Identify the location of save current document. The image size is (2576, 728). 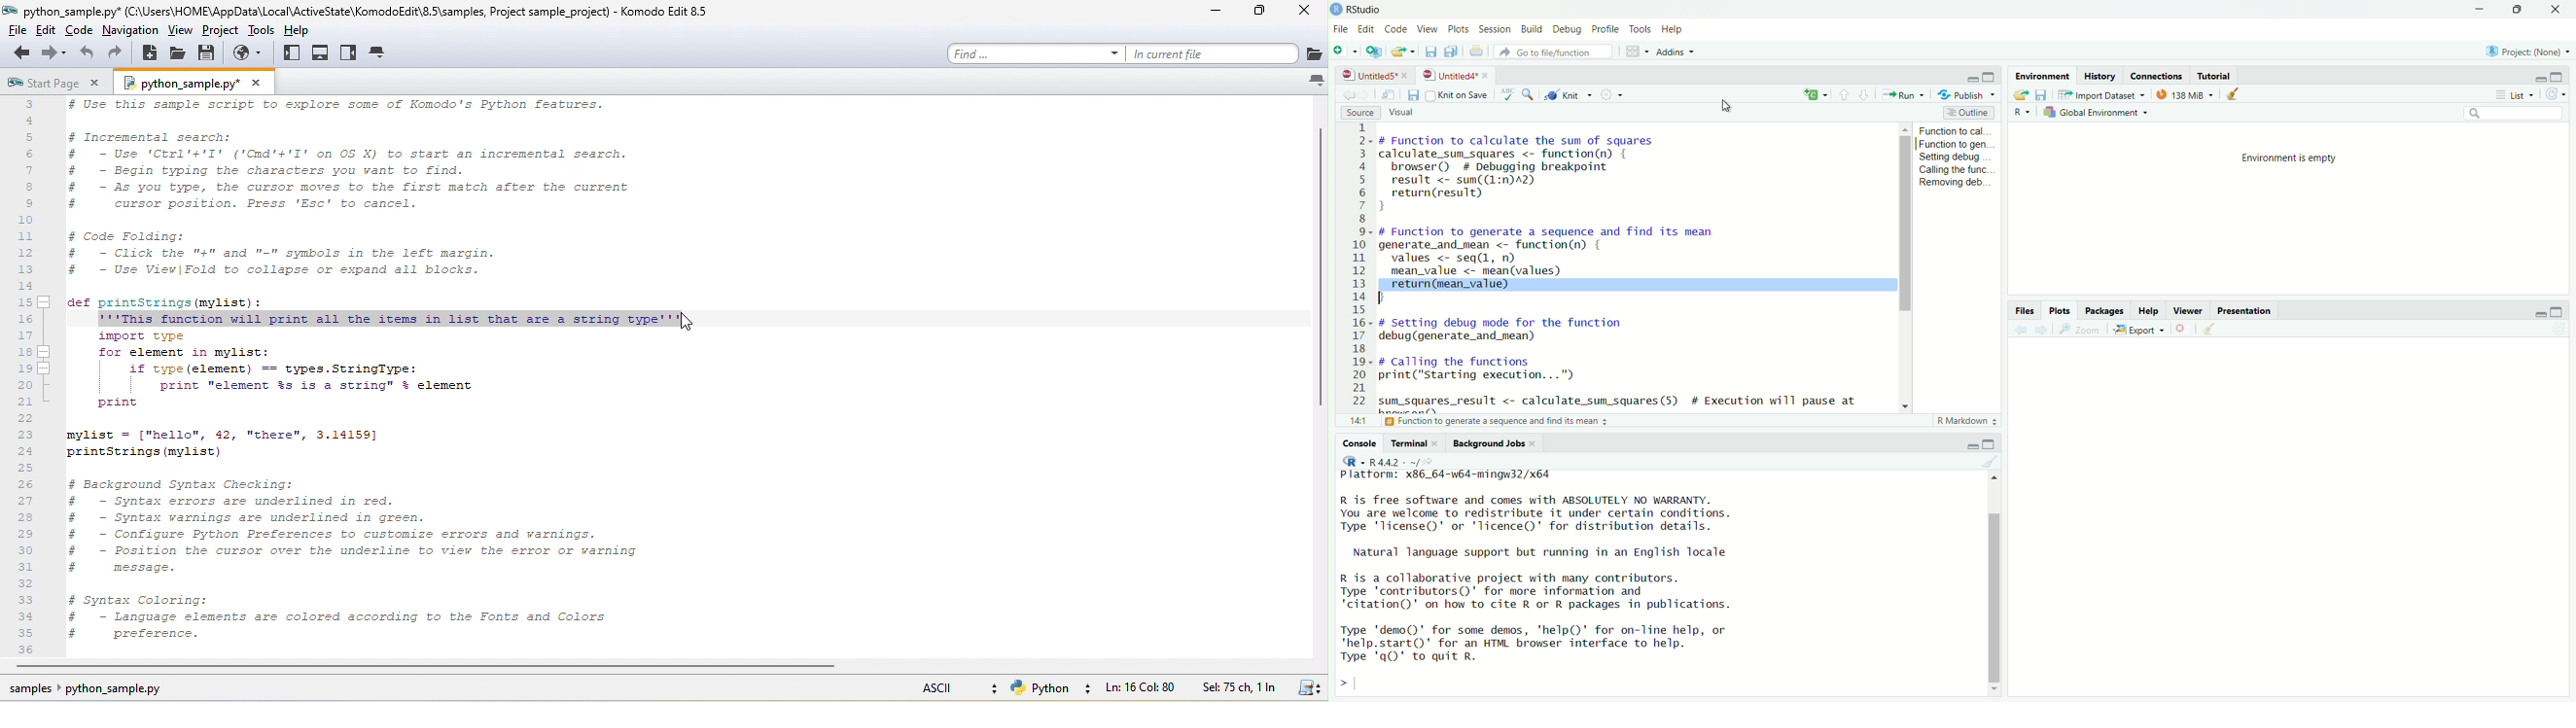
(1429, 51).